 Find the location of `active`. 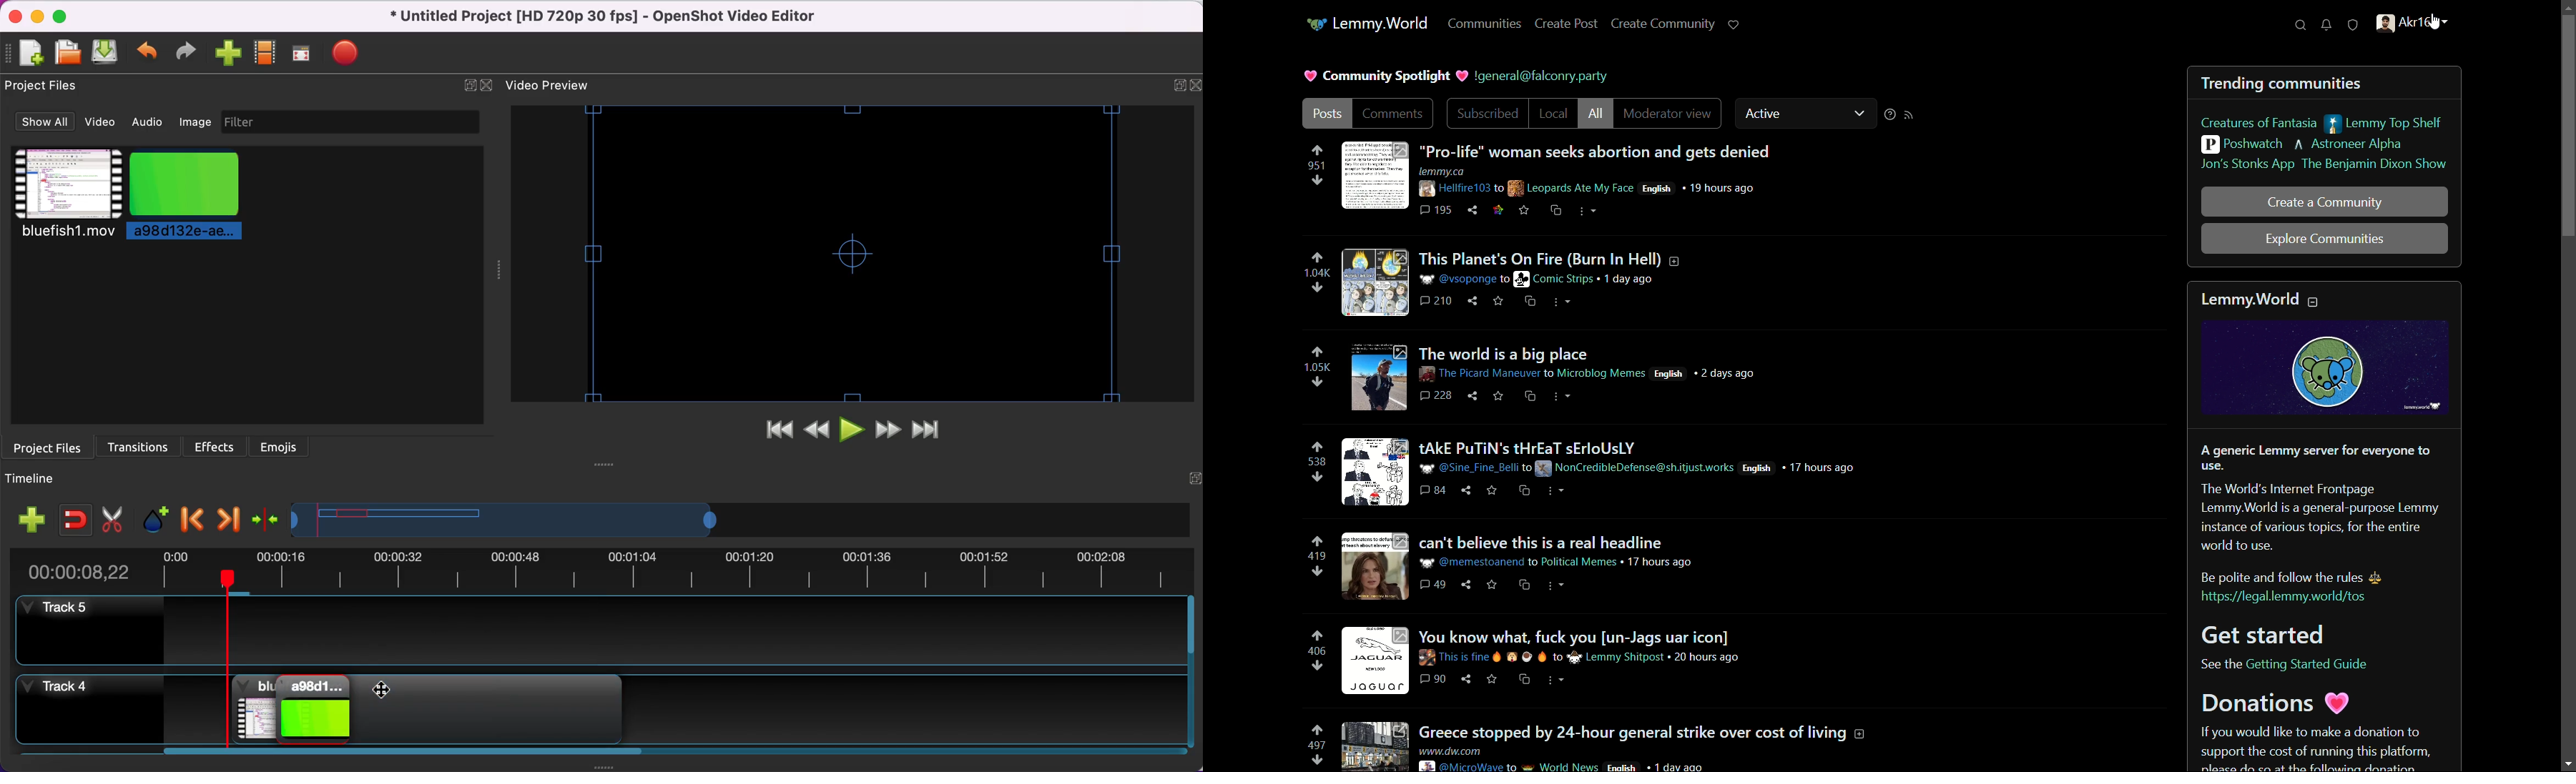

active is located at coordinates (1806, 112).